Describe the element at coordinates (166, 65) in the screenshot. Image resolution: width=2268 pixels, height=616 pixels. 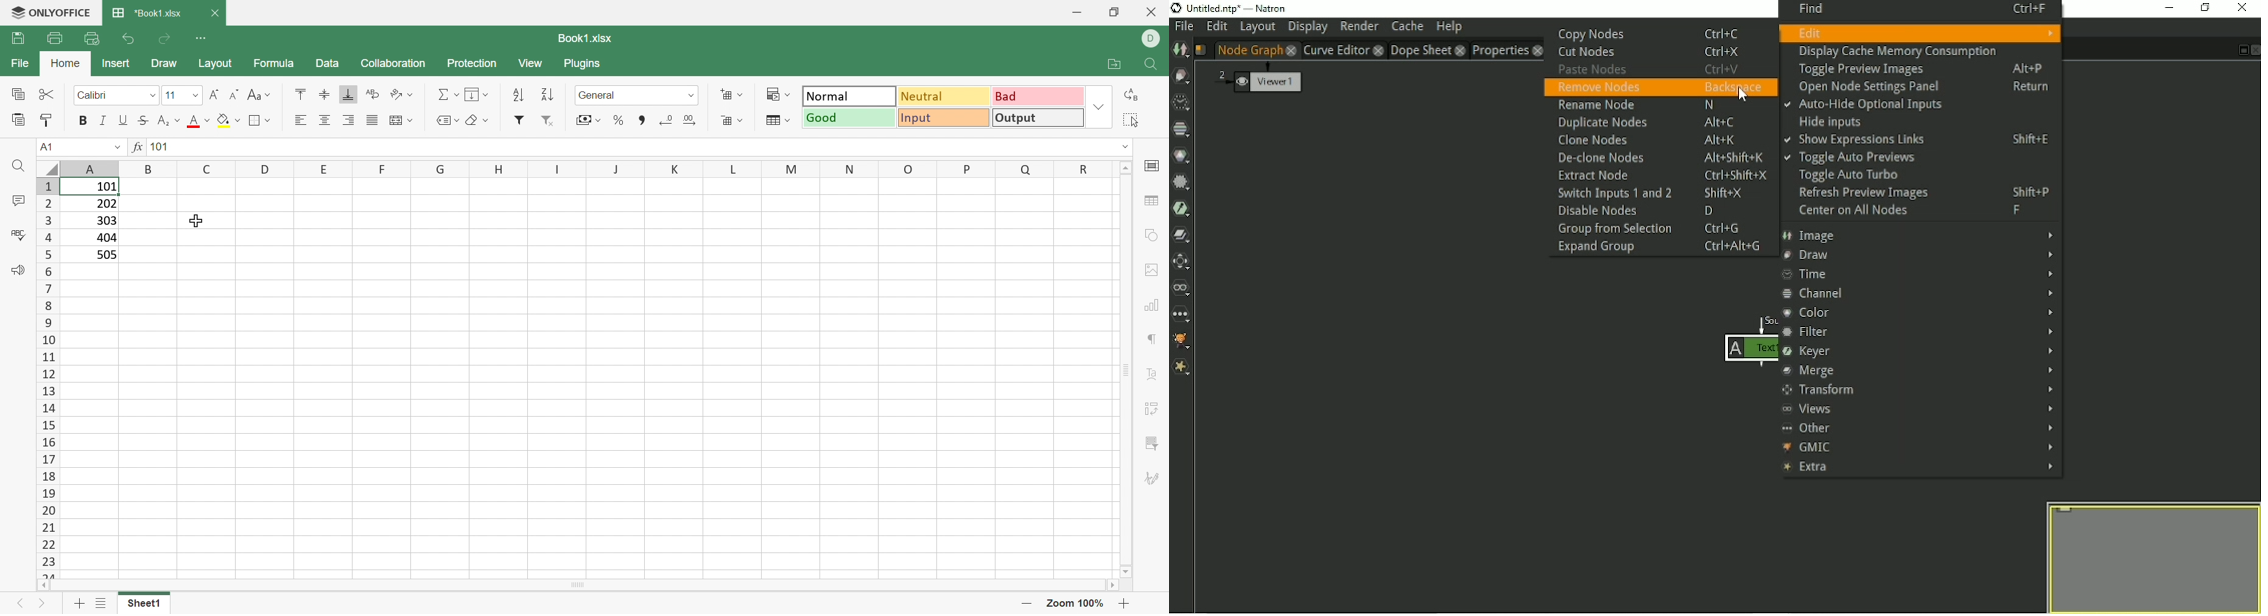
I see `Draw` at that location.